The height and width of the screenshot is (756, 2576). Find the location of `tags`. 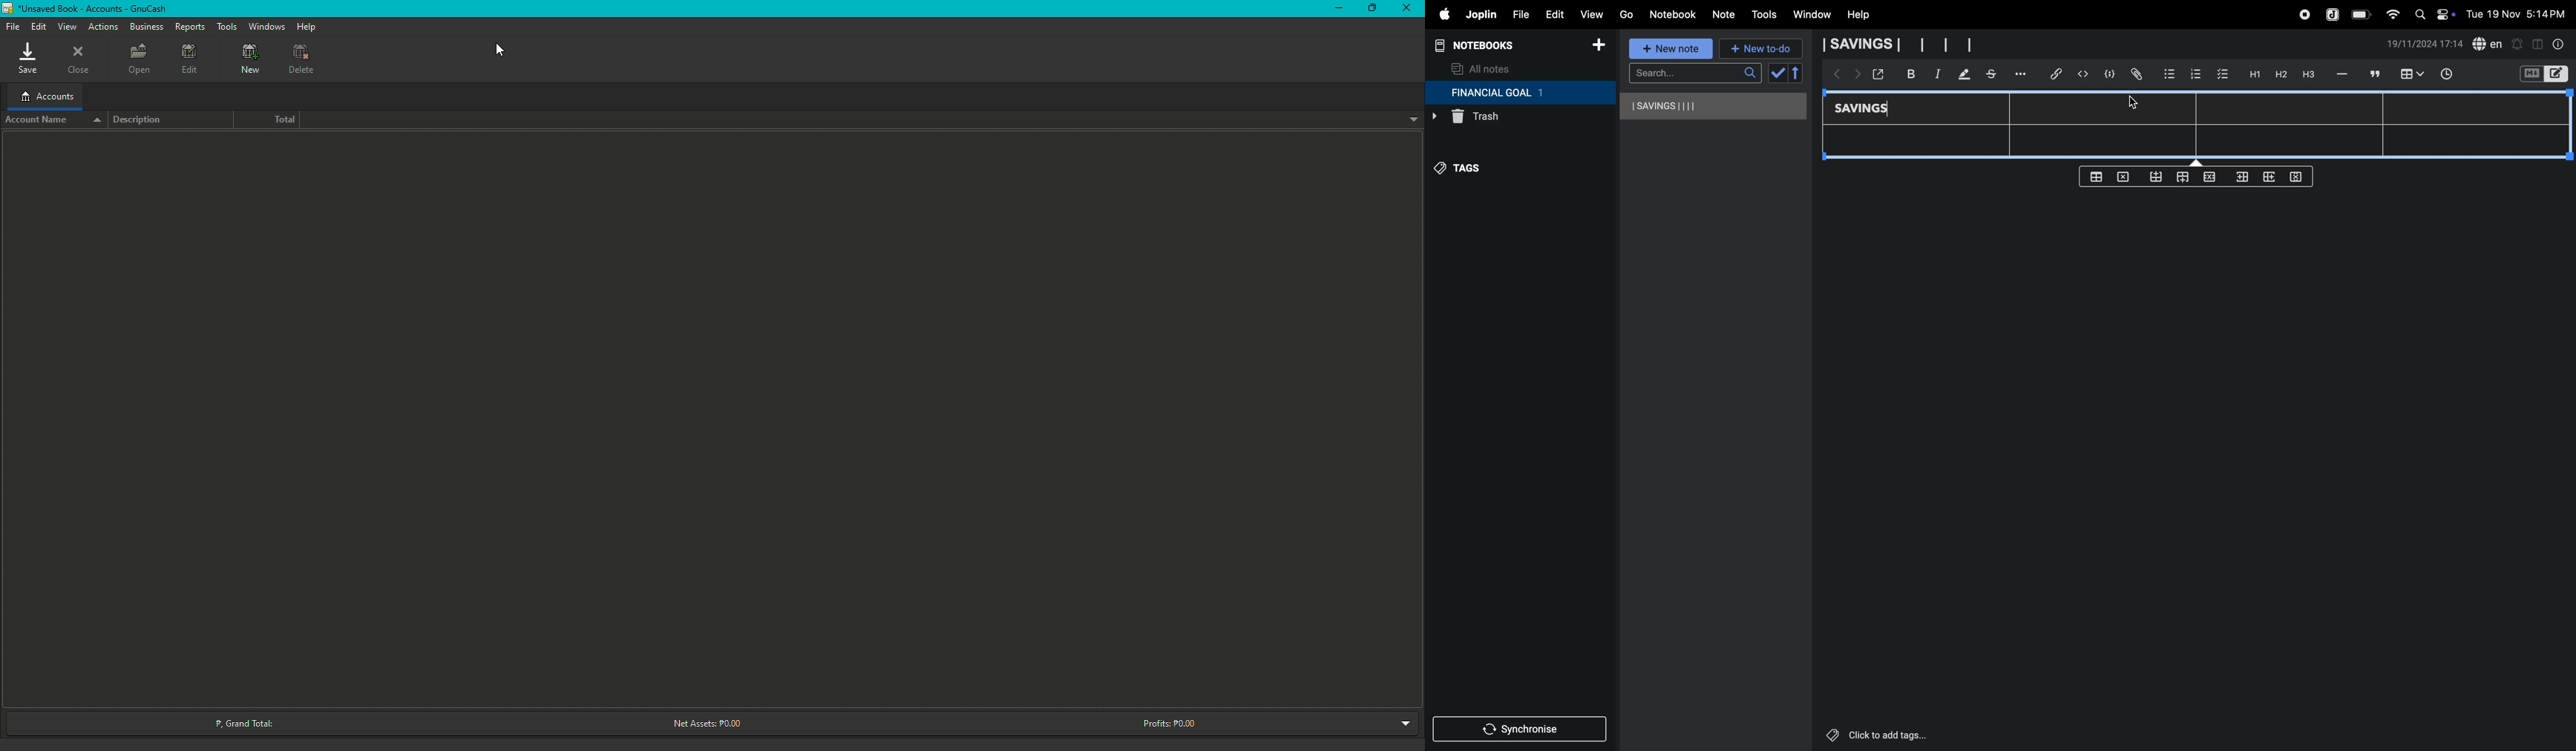

tags is located at coordinates (1464, 173).